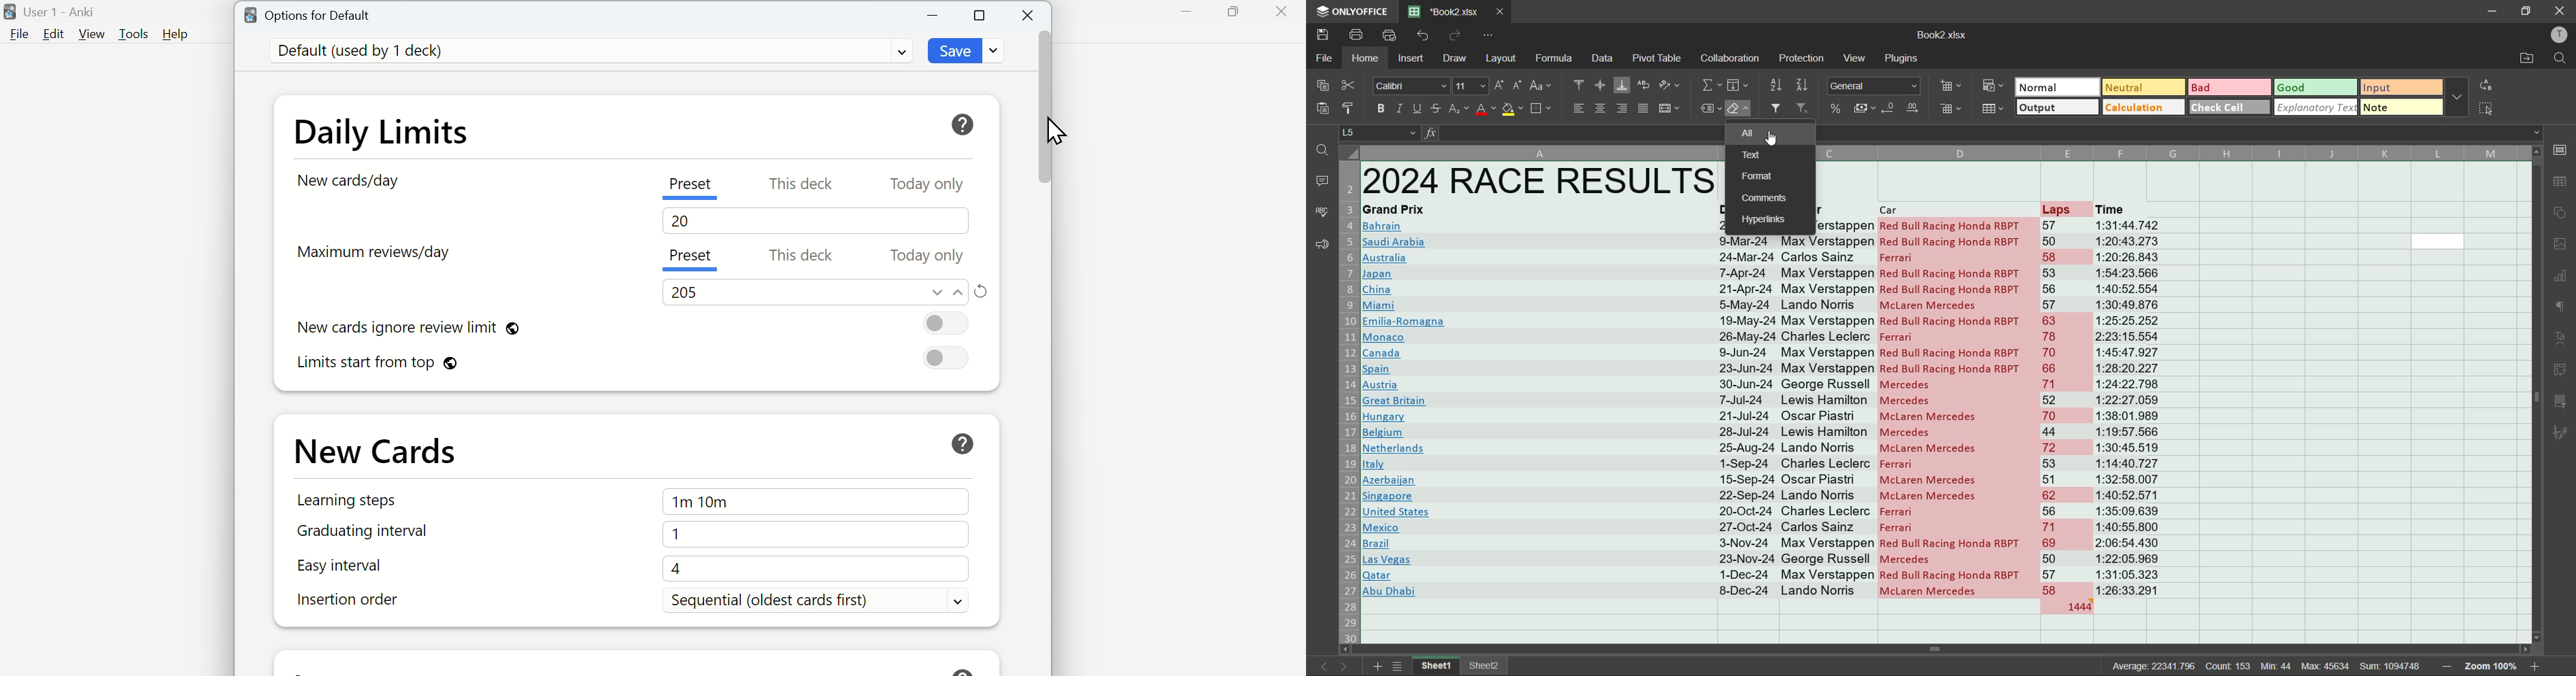  I want to click on sheet 1, so click(1436, 666).